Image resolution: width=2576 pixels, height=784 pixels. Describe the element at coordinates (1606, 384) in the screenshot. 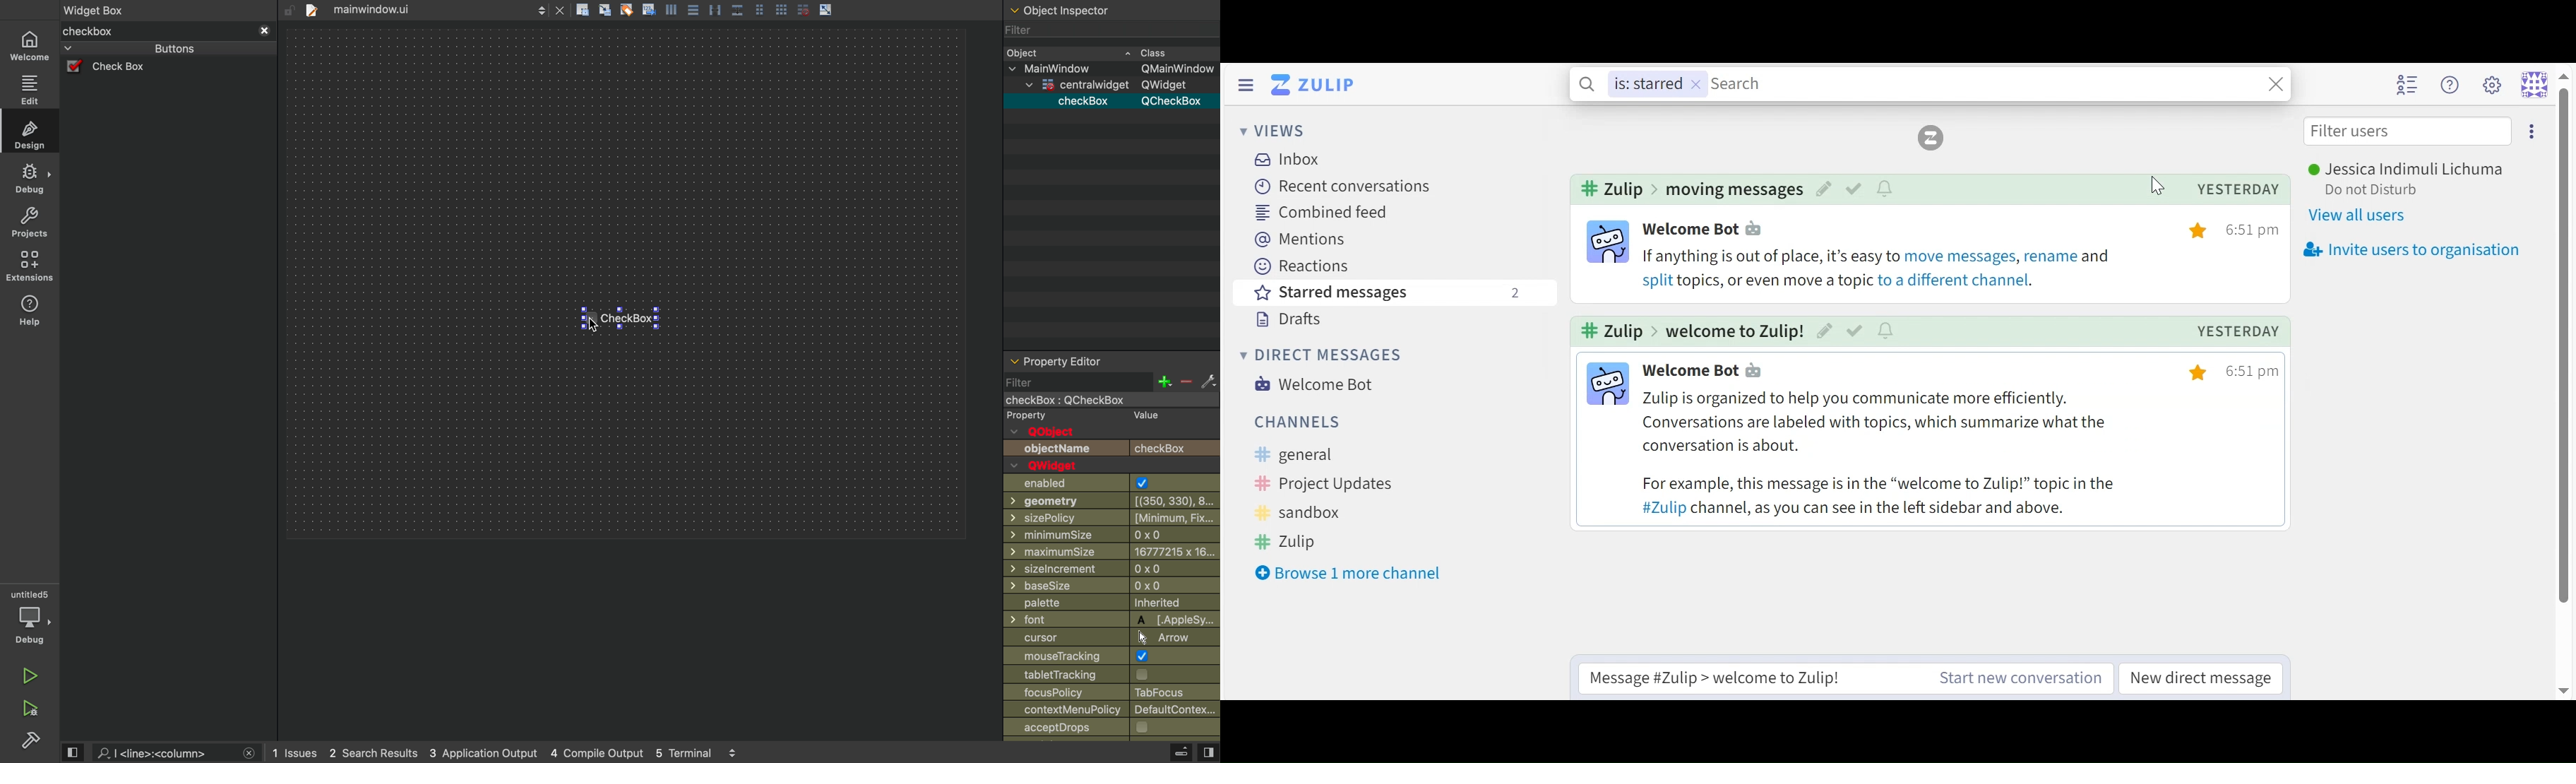

I see `user info` at that location.